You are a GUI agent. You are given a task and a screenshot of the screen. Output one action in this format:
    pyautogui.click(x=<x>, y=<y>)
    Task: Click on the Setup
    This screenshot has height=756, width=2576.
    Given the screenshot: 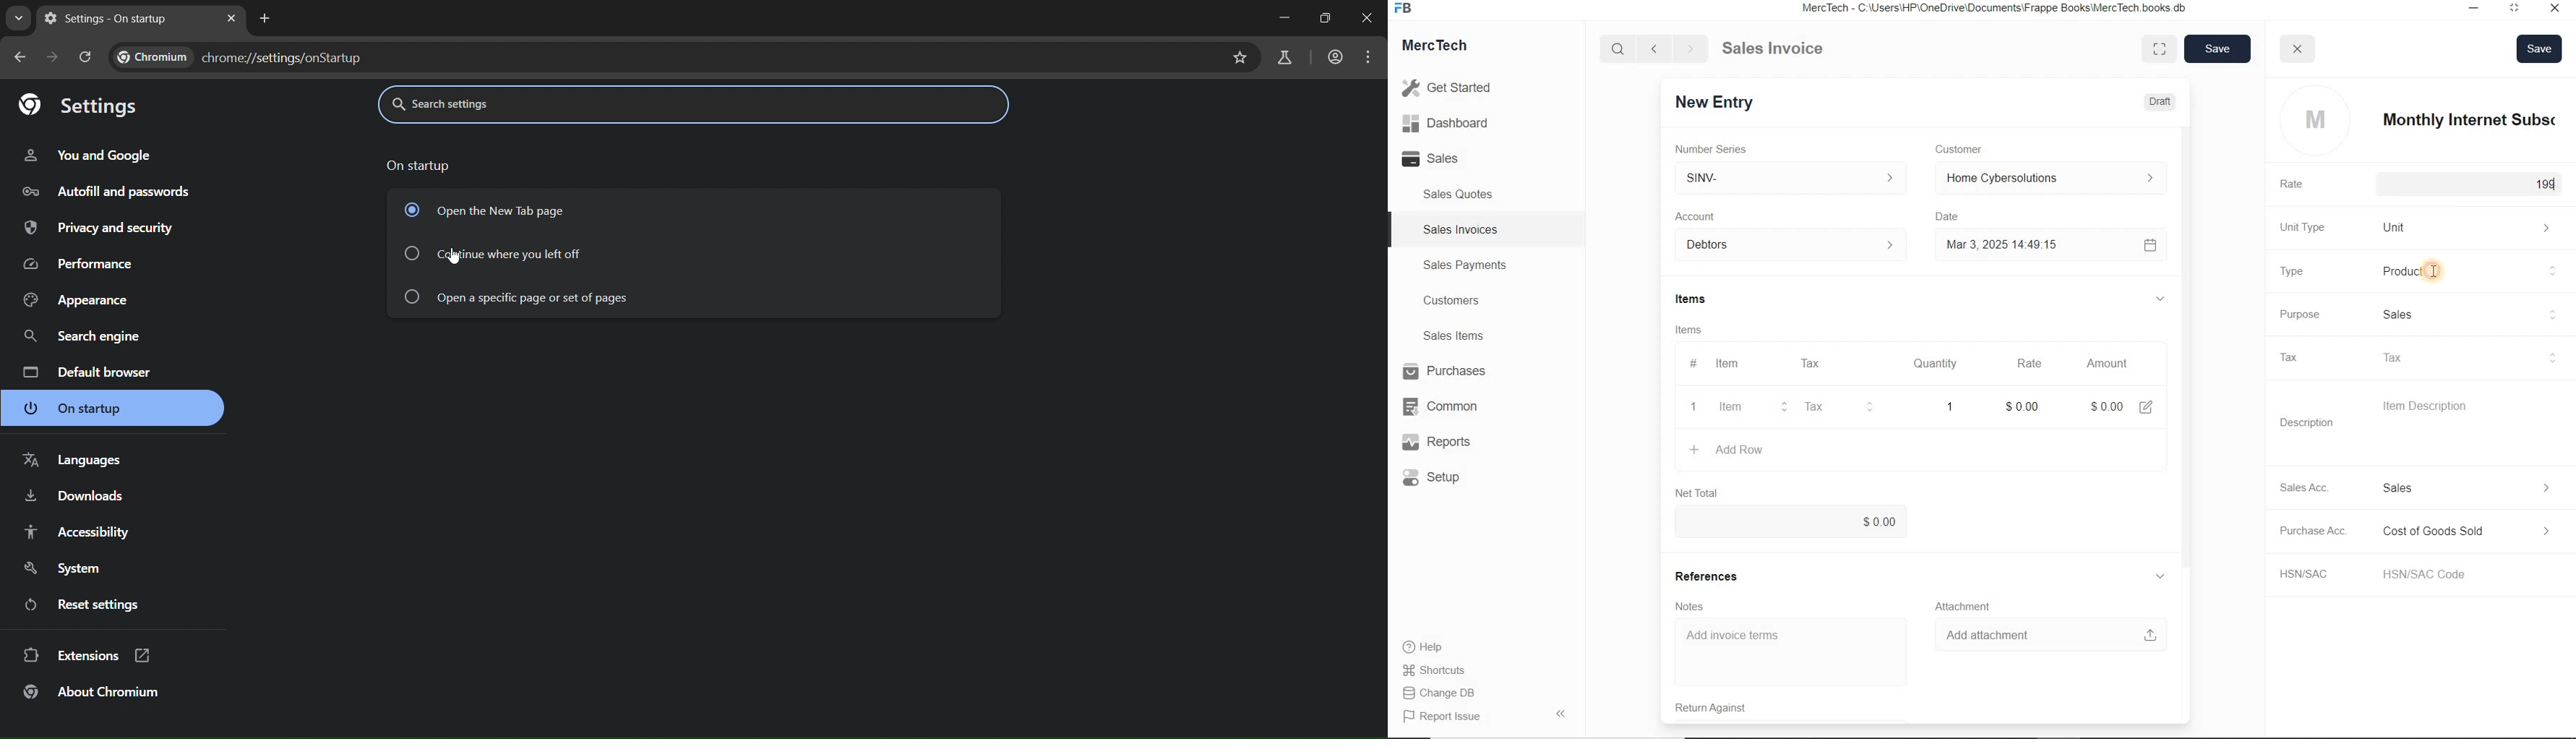 What is the action you would take?
    pyautogui.click(x=1447, y=477)
    